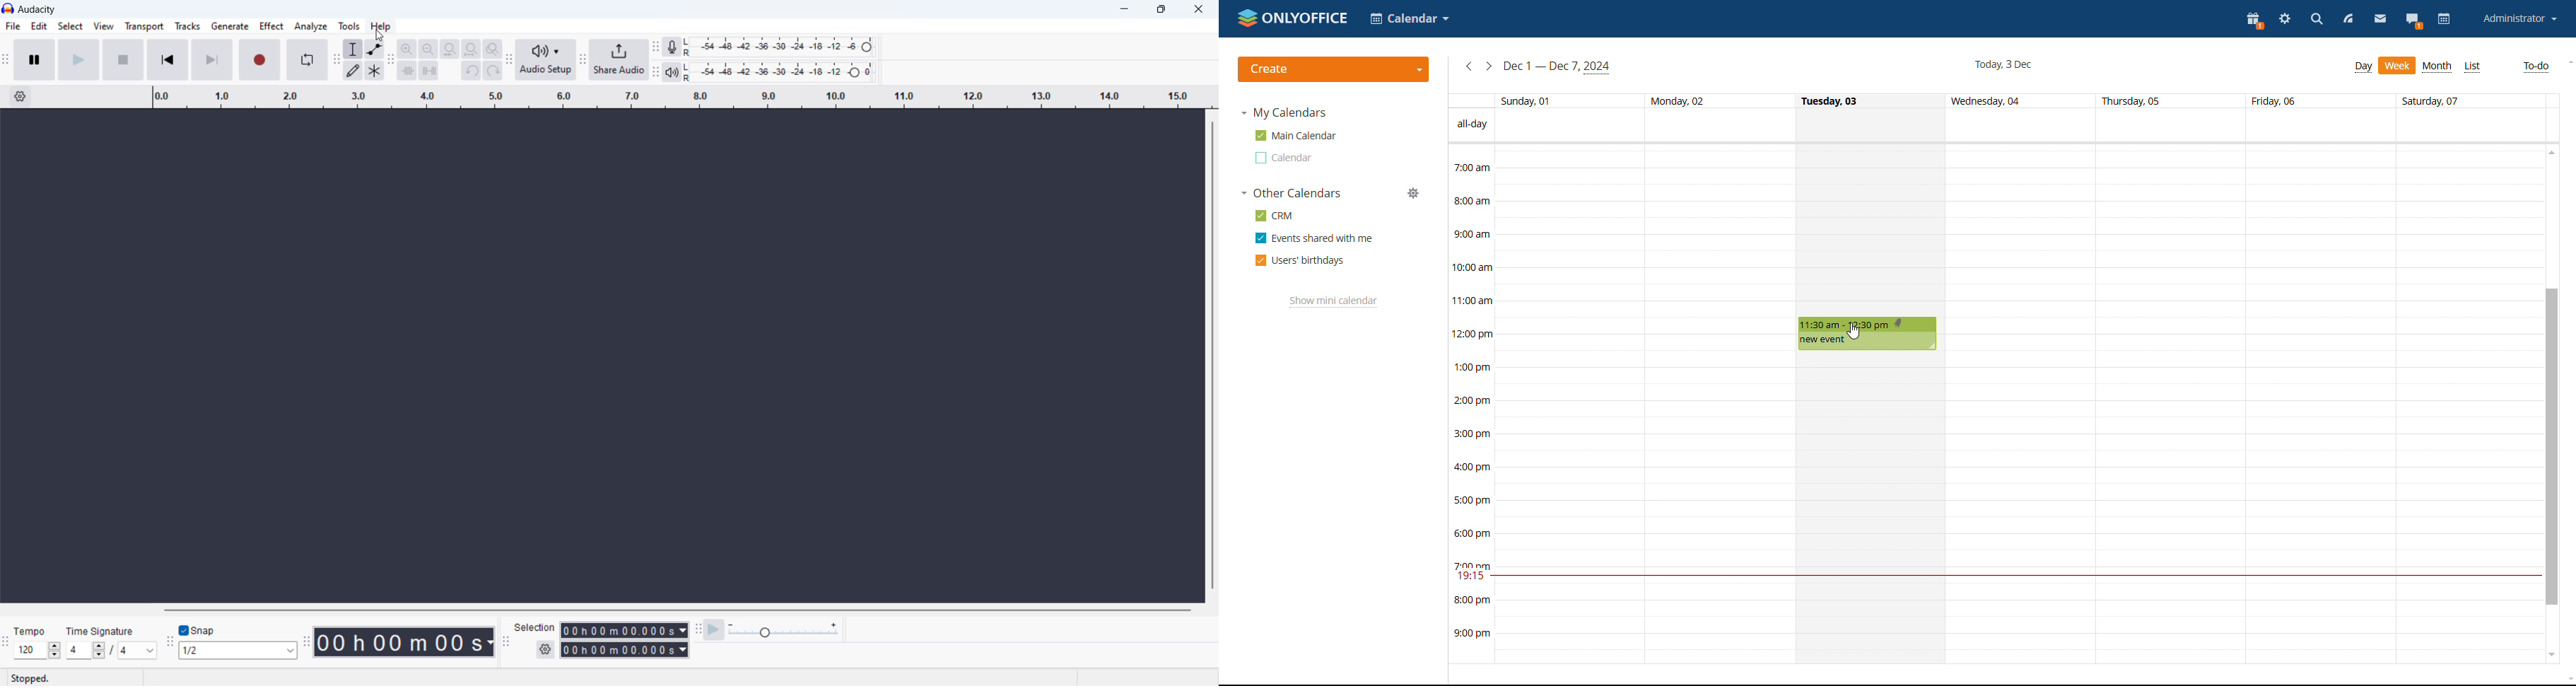 Image resolution: width=2576 pixels, height=700 pixels. What do you see at coordinates (30, 631) in the screenshot?
I see `Tempo` at bounding box center [30, 631].